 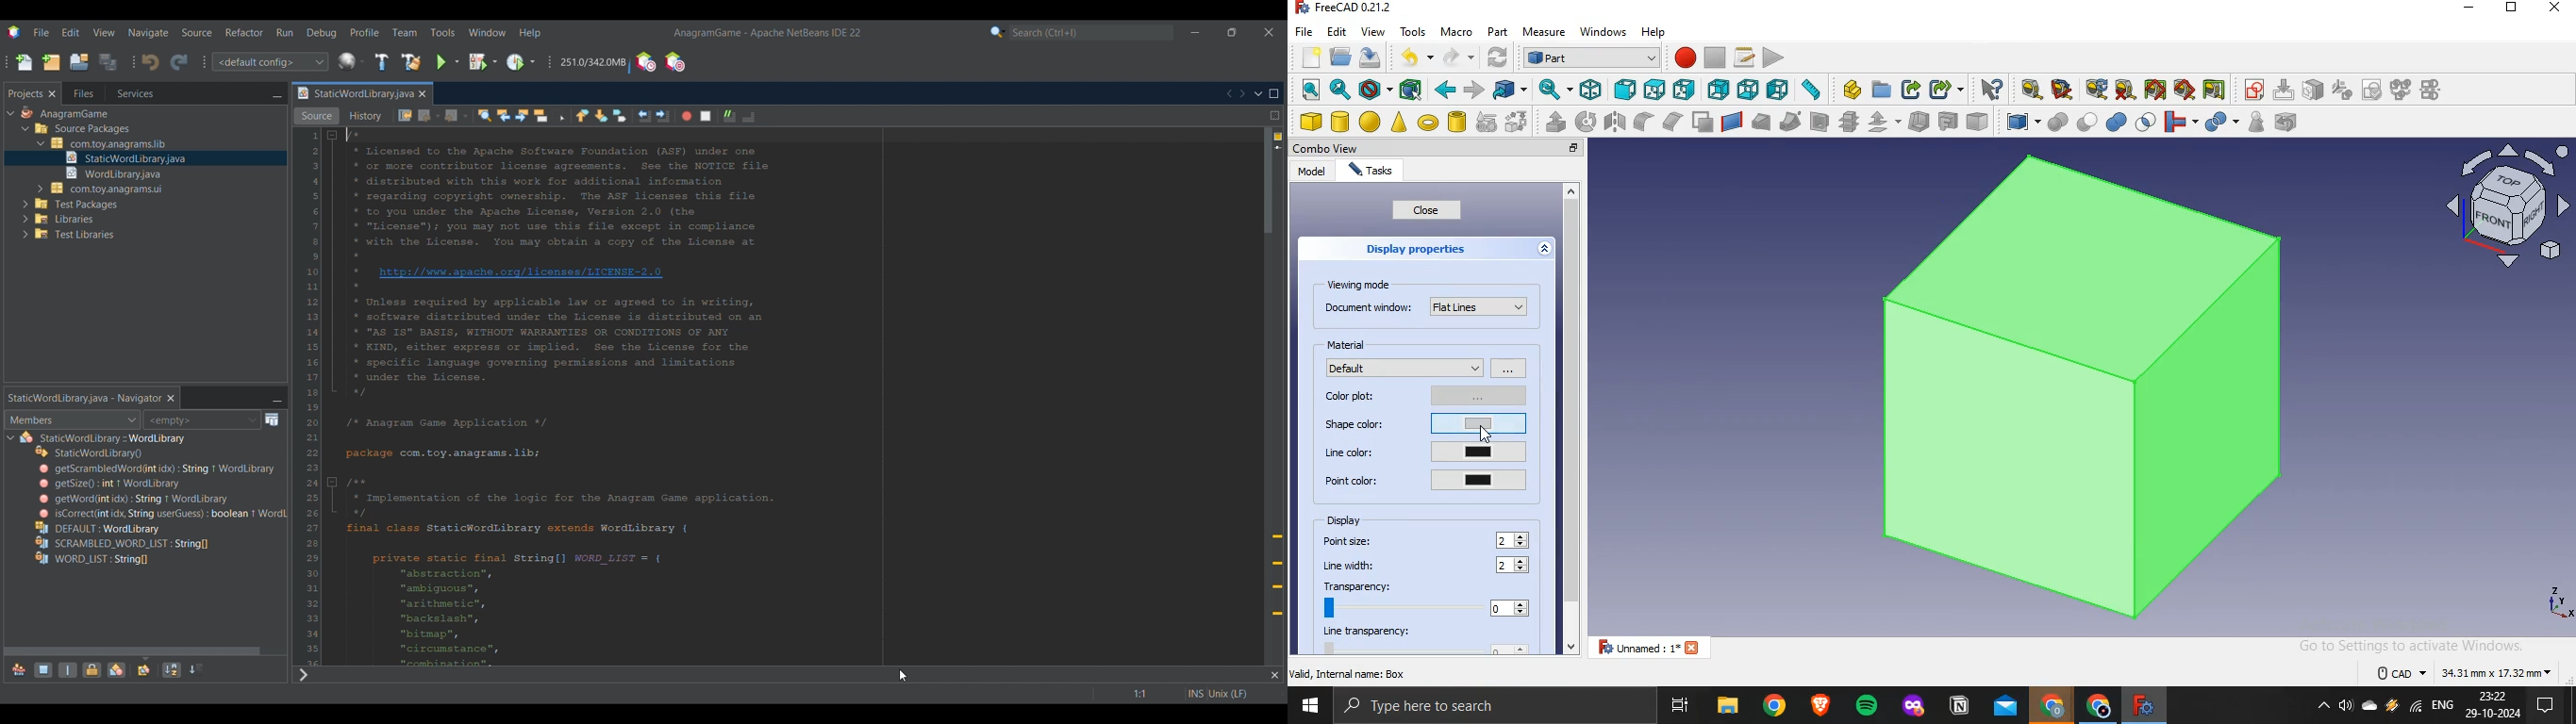 What do you see at coordinates (1350, 540) in the screenshot?
I see `point size` at bounding box center [1350, 540].